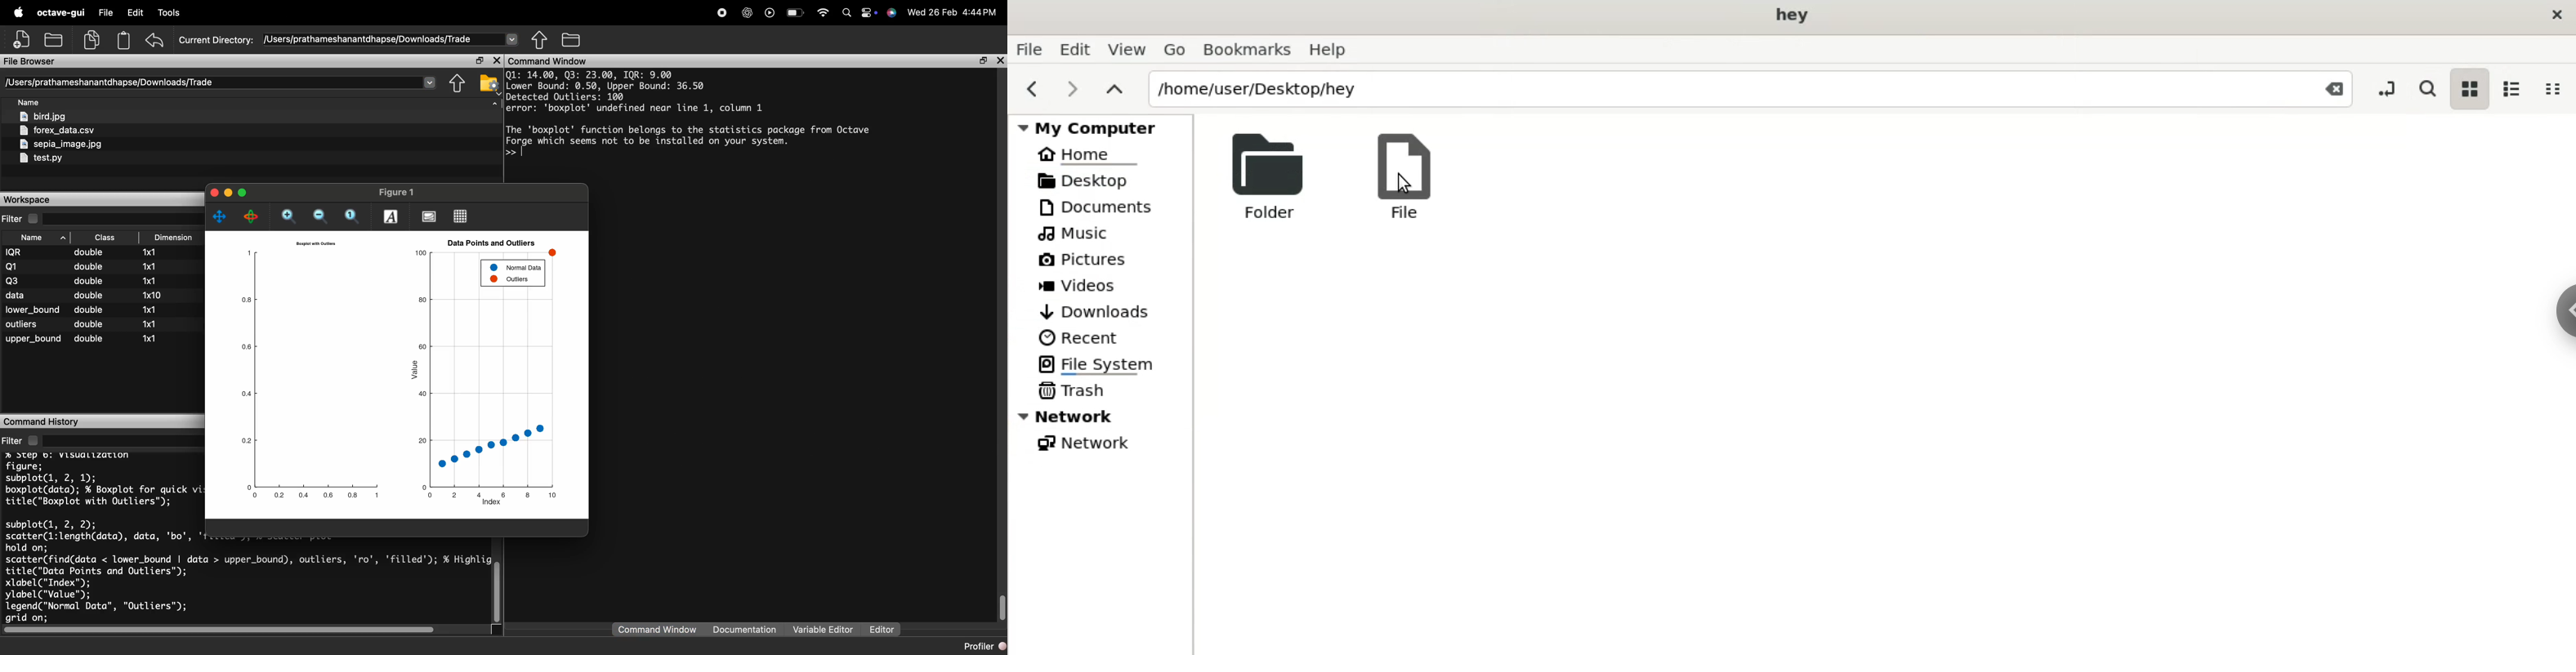  Describe the element at coordinates (54, 38) in the screenshot. I see `open folder` at that location.